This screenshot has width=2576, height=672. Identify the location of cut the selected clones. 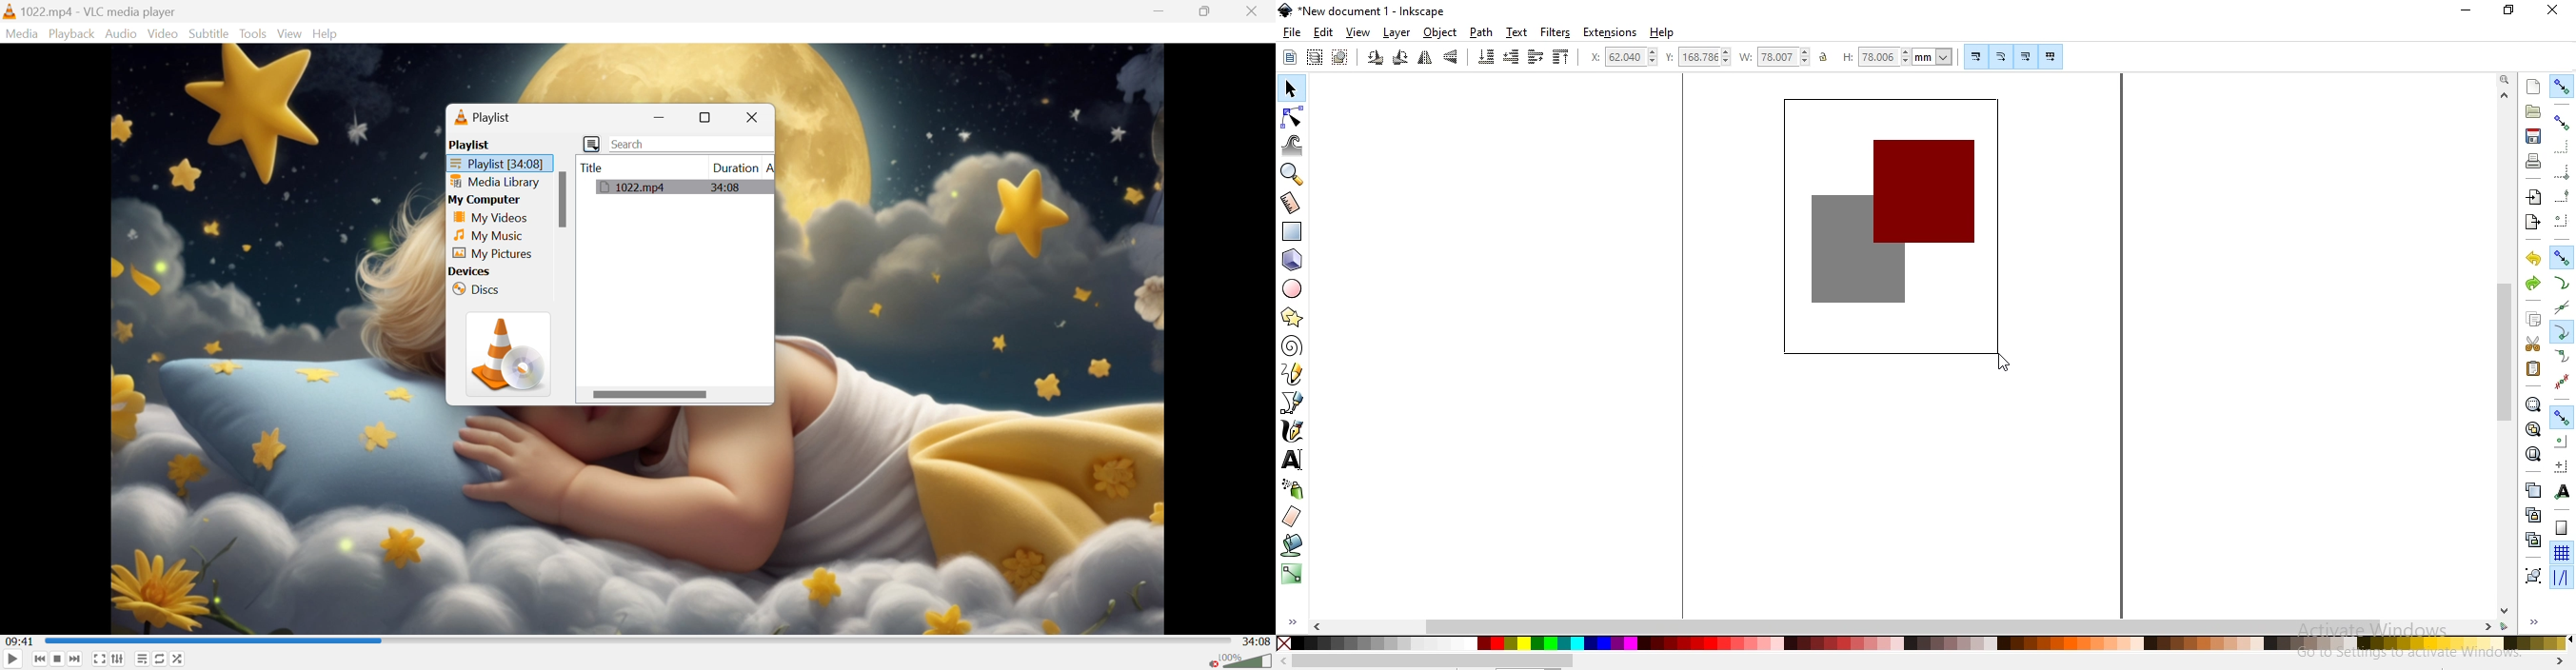
(2533, 539).